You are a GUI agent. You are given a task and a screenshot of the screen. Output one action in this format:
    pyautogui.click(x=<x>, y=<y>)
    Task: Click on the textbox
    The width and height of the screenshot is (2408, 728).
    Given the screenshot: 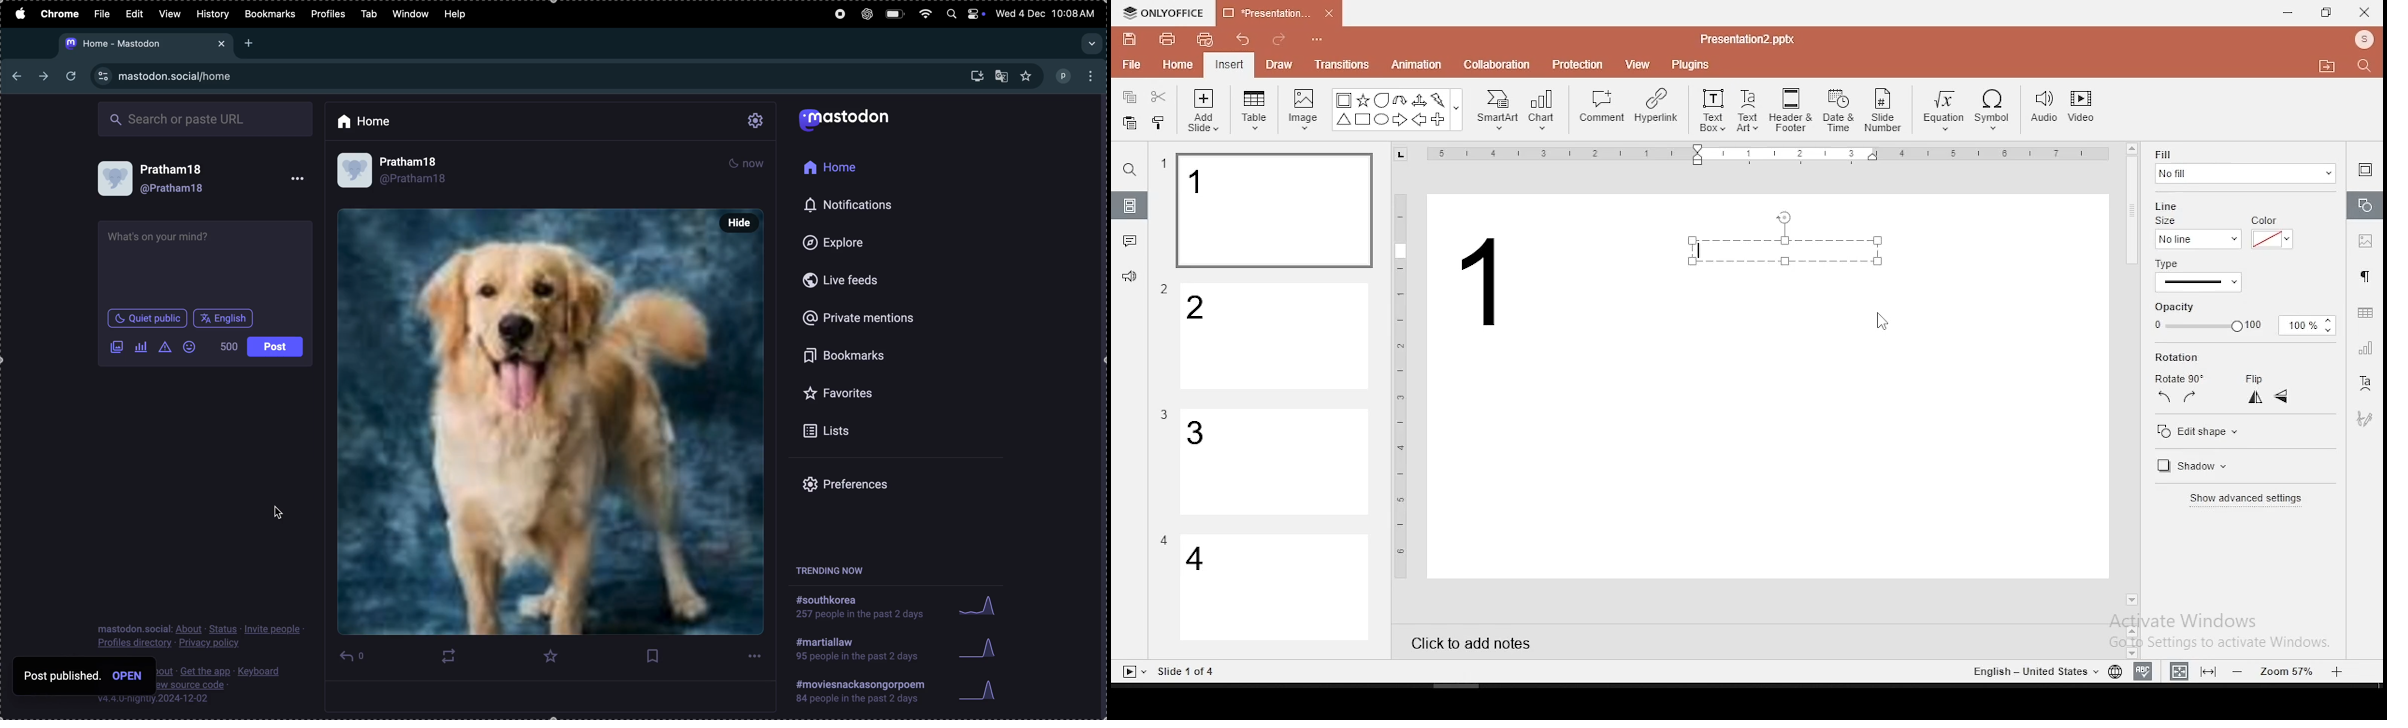 What is the action you would take?
    pyautogui.click(x=206, y=265)
    